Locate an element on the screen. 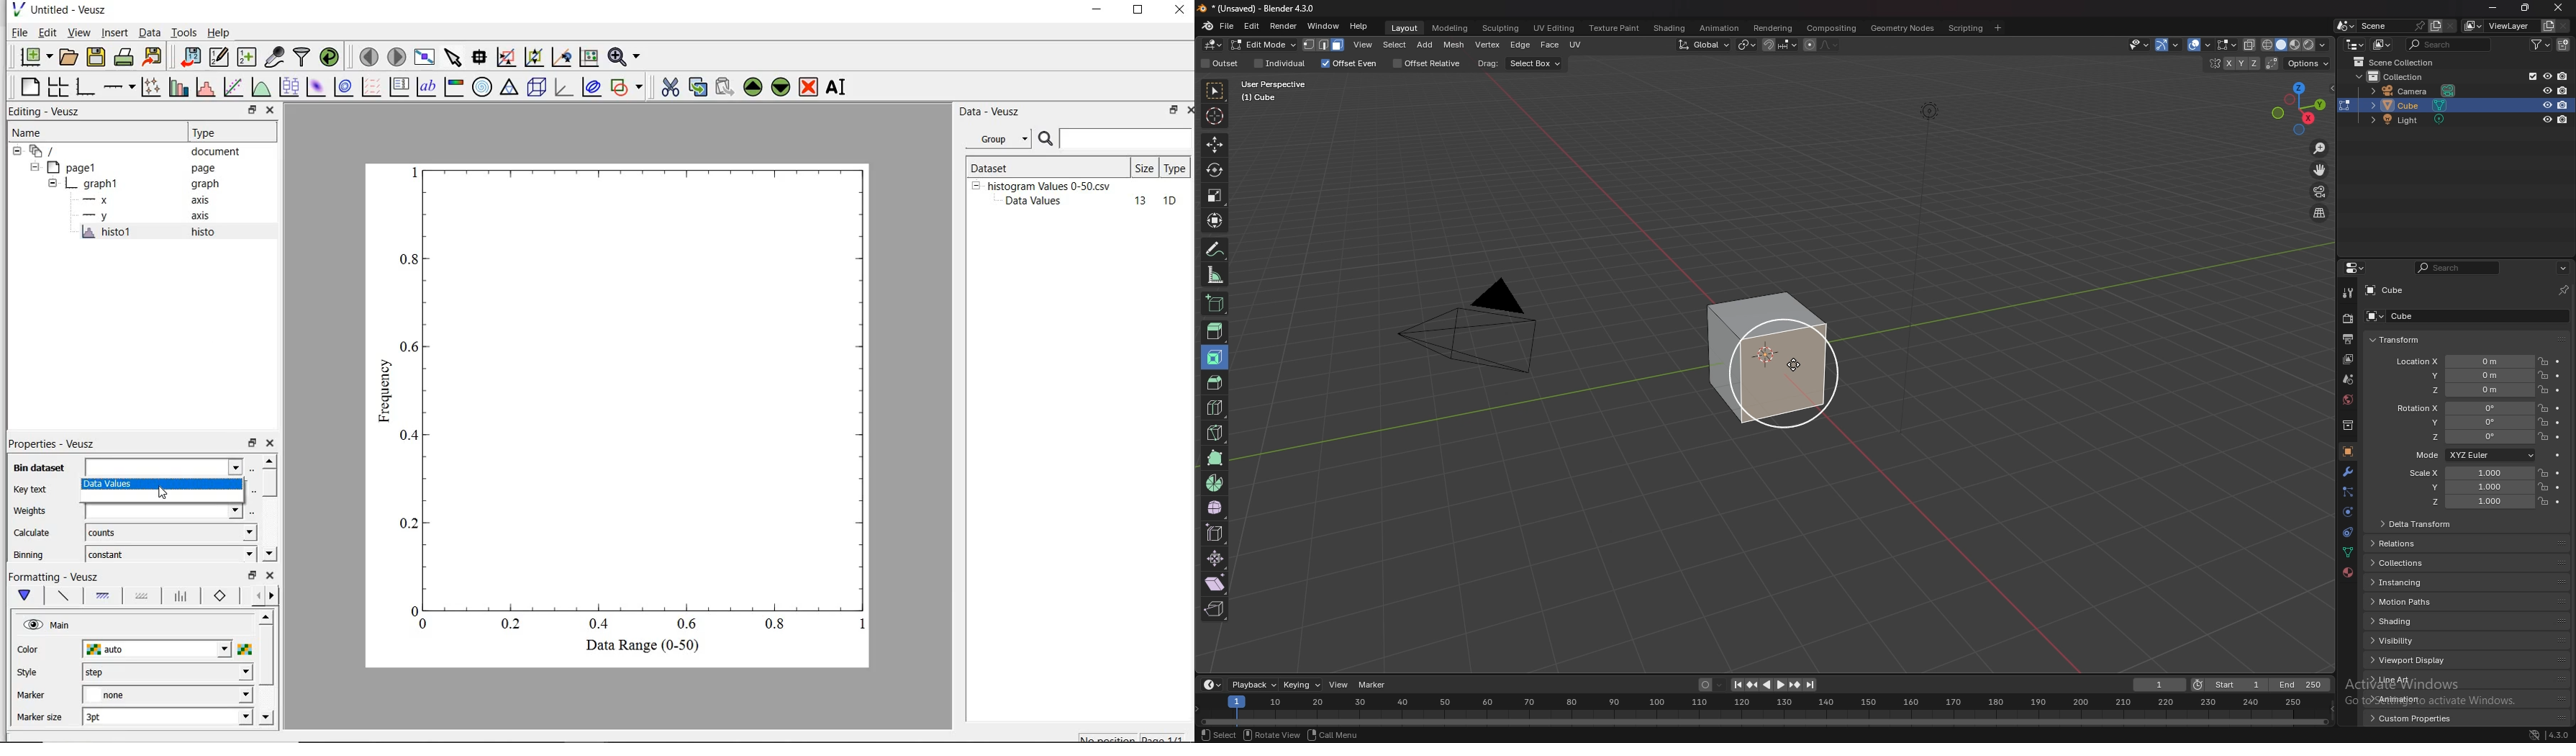 This screenshot has height=756, width=2576. scripting is located at coordinates (1964, 29).